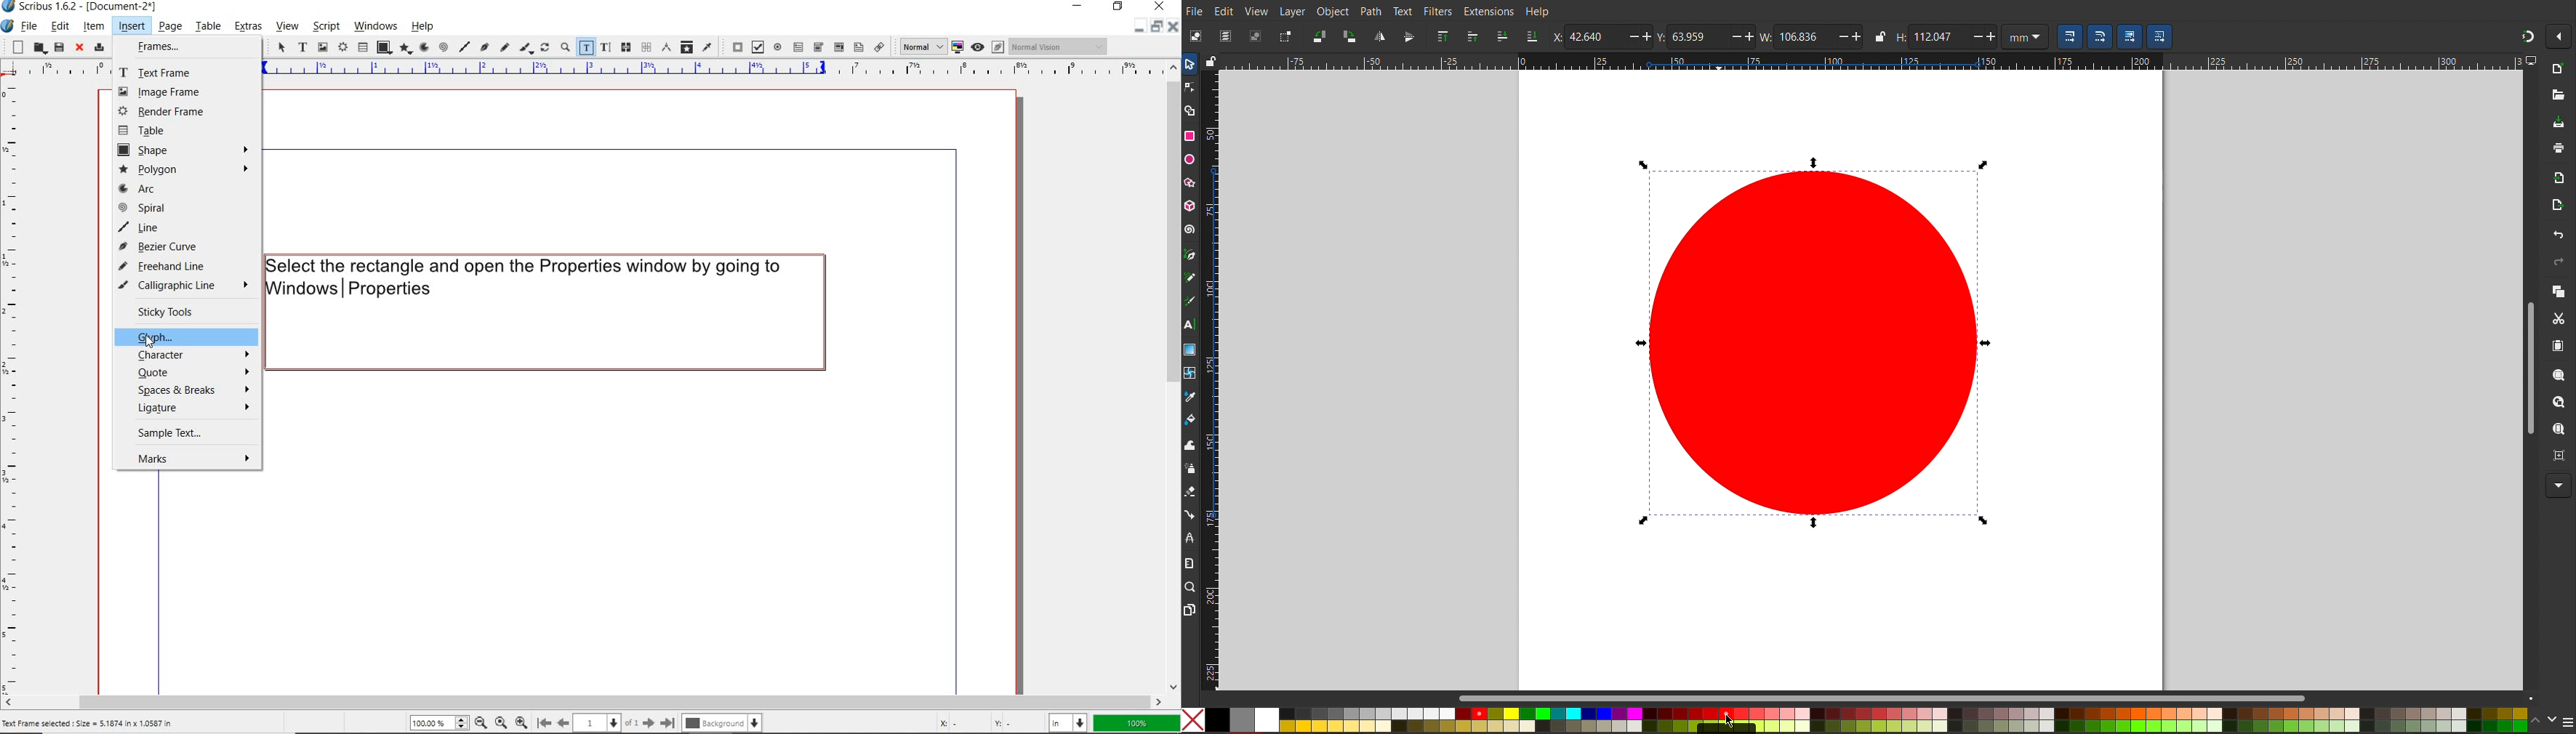 This screenshot has height=756, width=2576. I want to click on shape, so click(186, 150).